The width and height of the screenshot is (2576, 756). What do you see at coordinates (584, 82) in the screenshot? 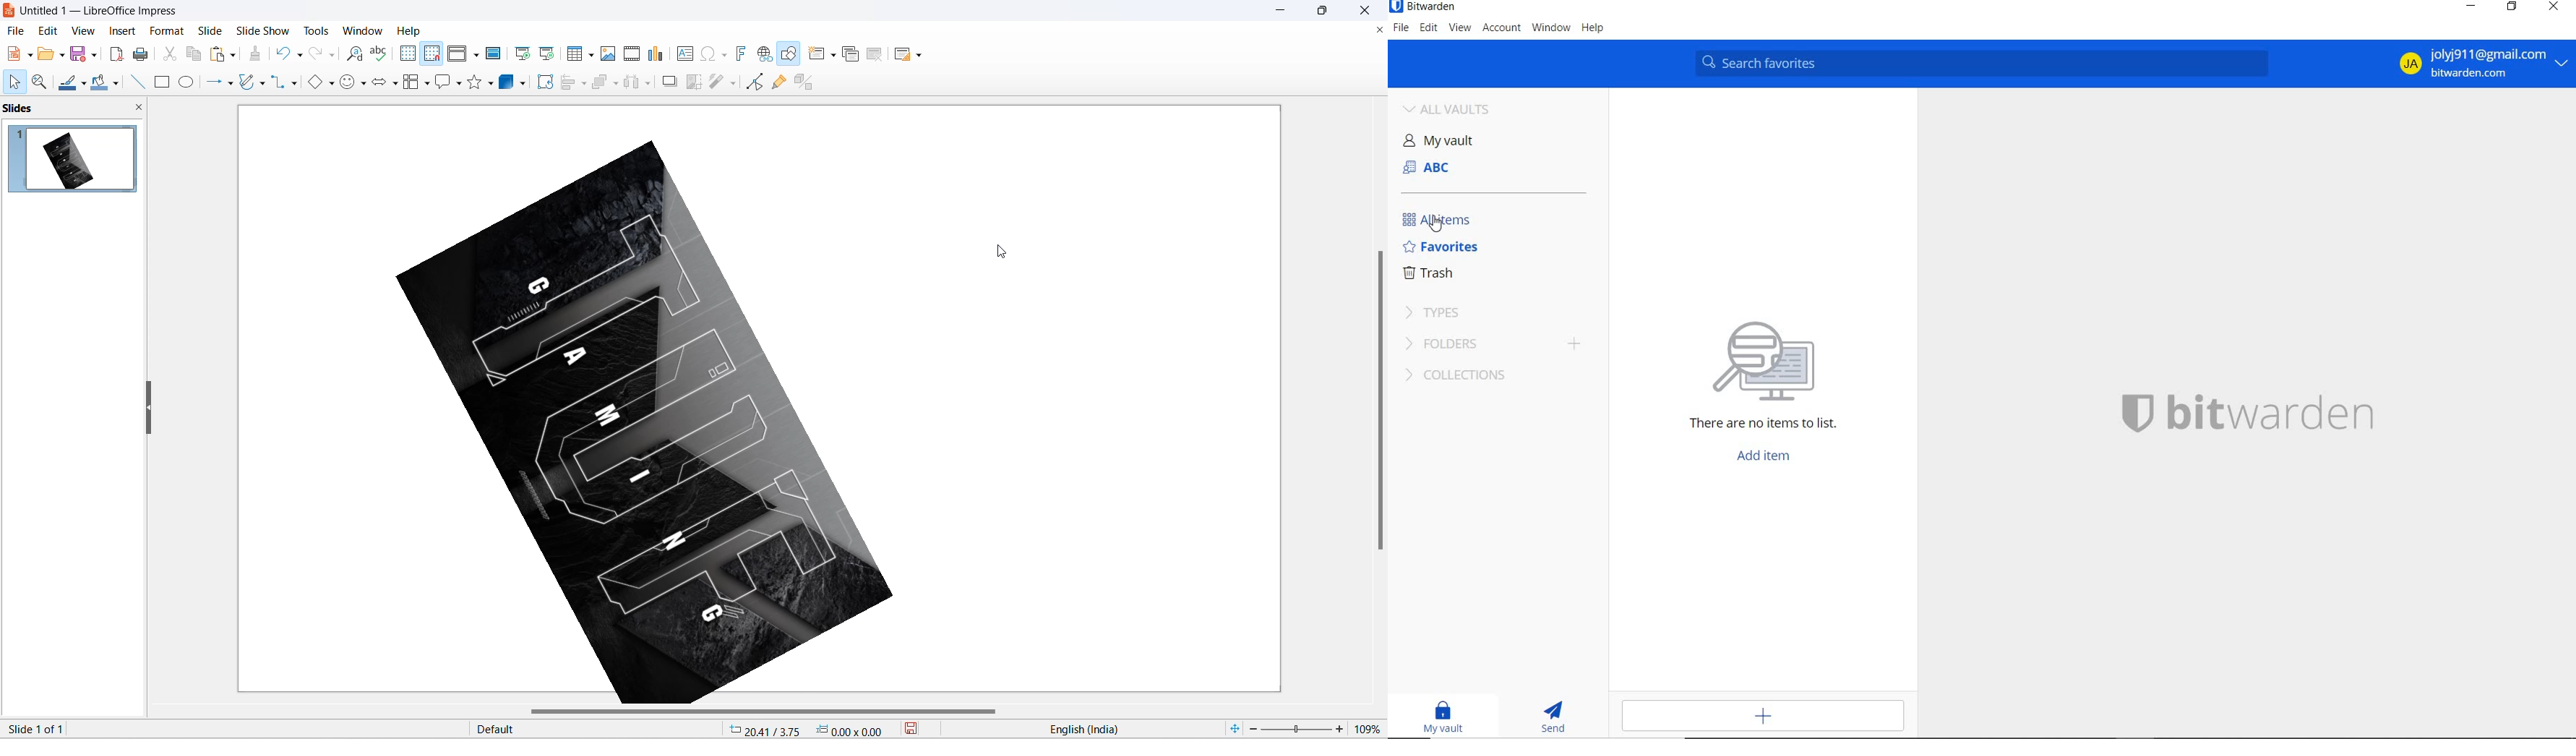
I see `align options` at bounding box center [584, 82].